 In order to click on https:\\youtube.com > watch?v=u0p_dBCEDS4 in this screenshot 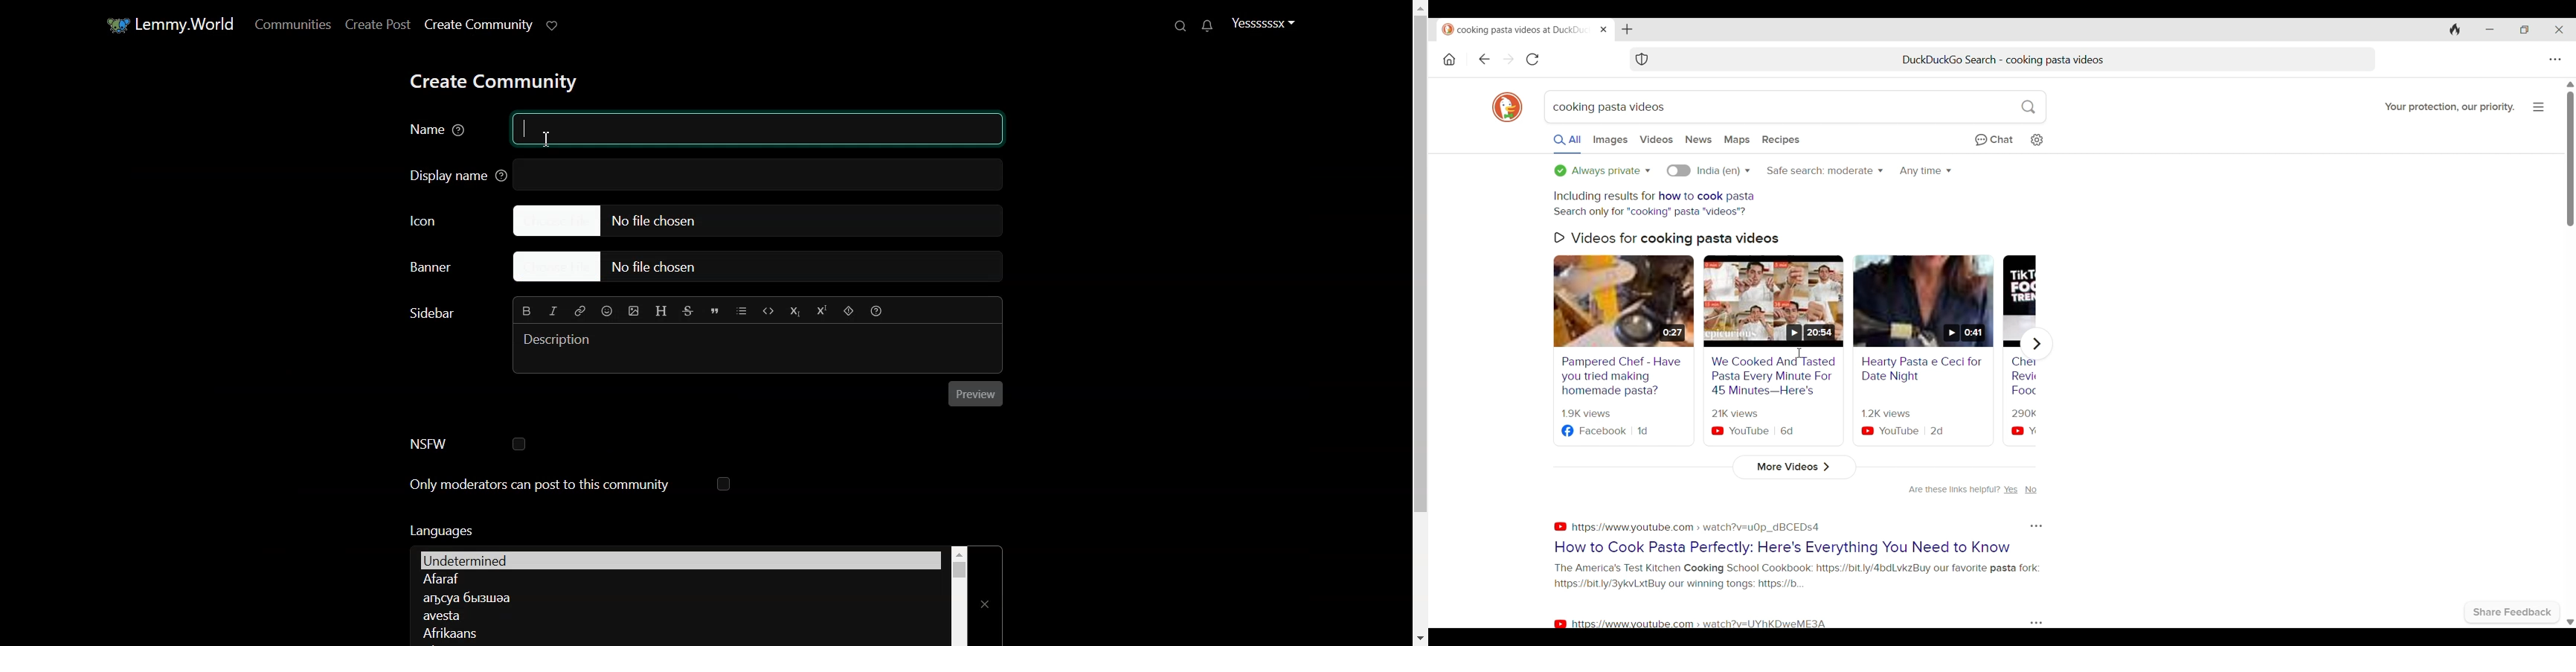, I will do `click(1689, 527)`.